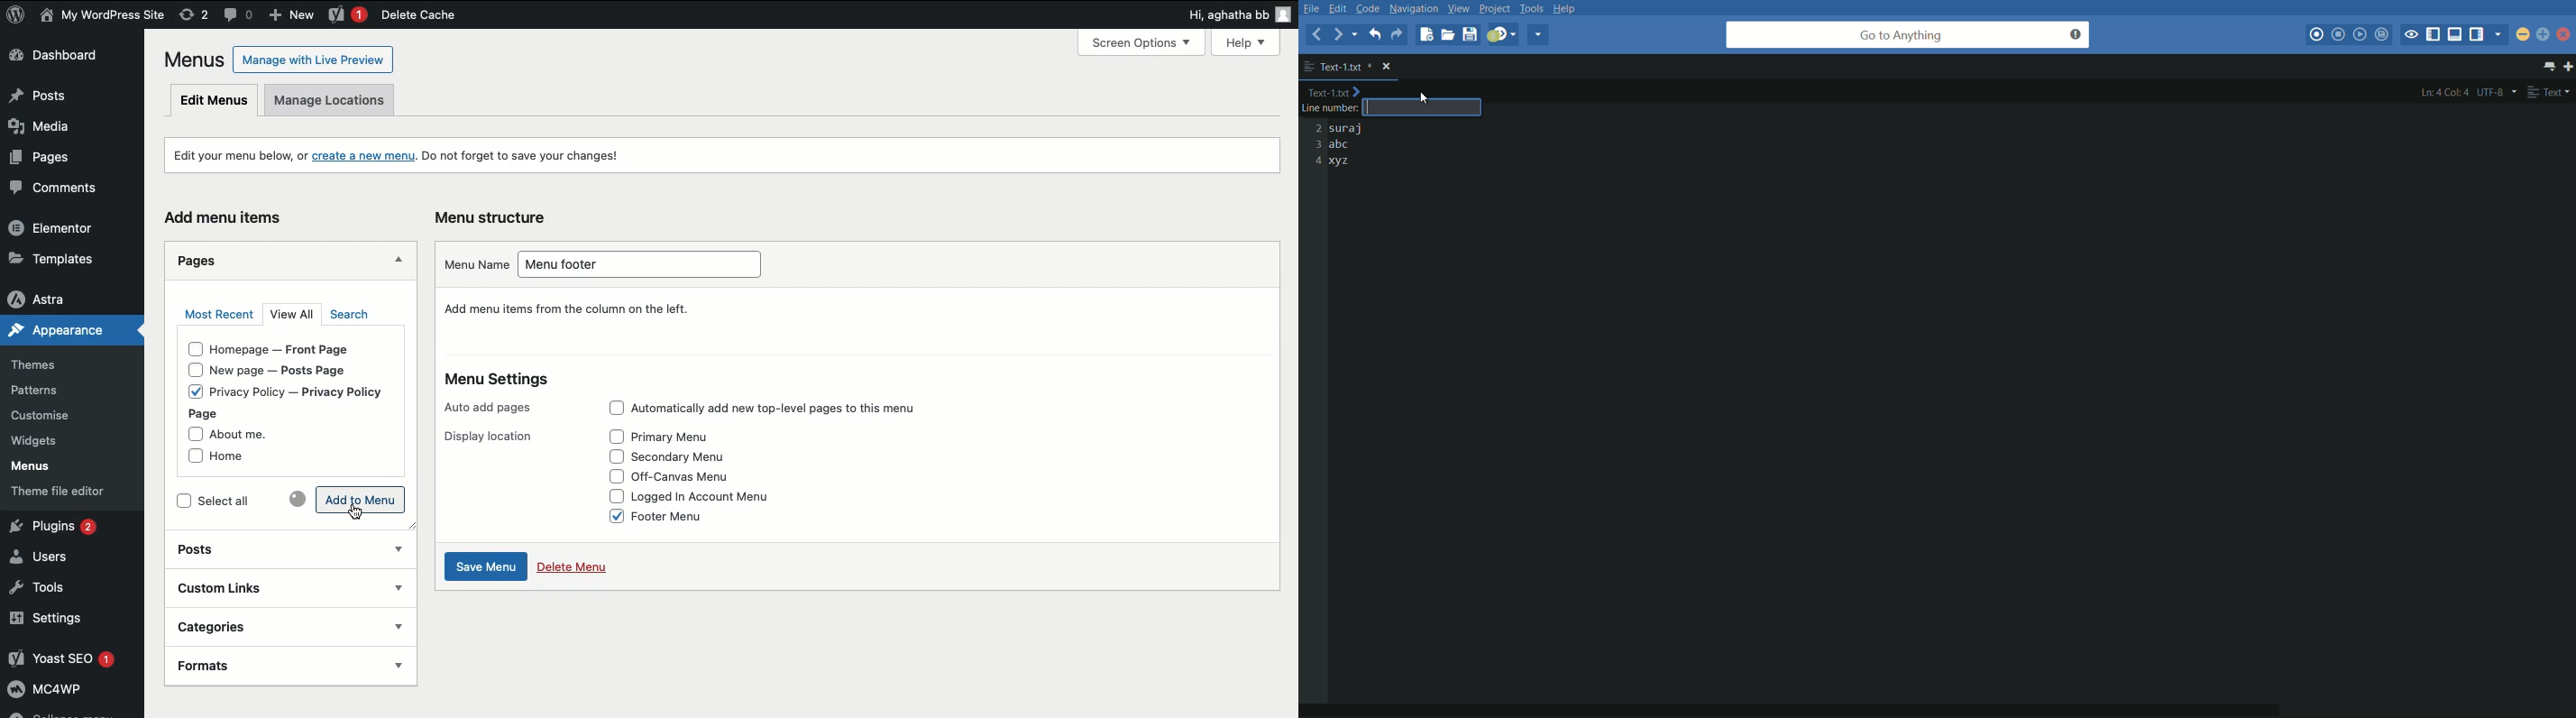 The image size is (2576, 728). What do you see at coordinates (1493, 10) in the screenshot?
I see `project ` at bounding box center [1493, 10].